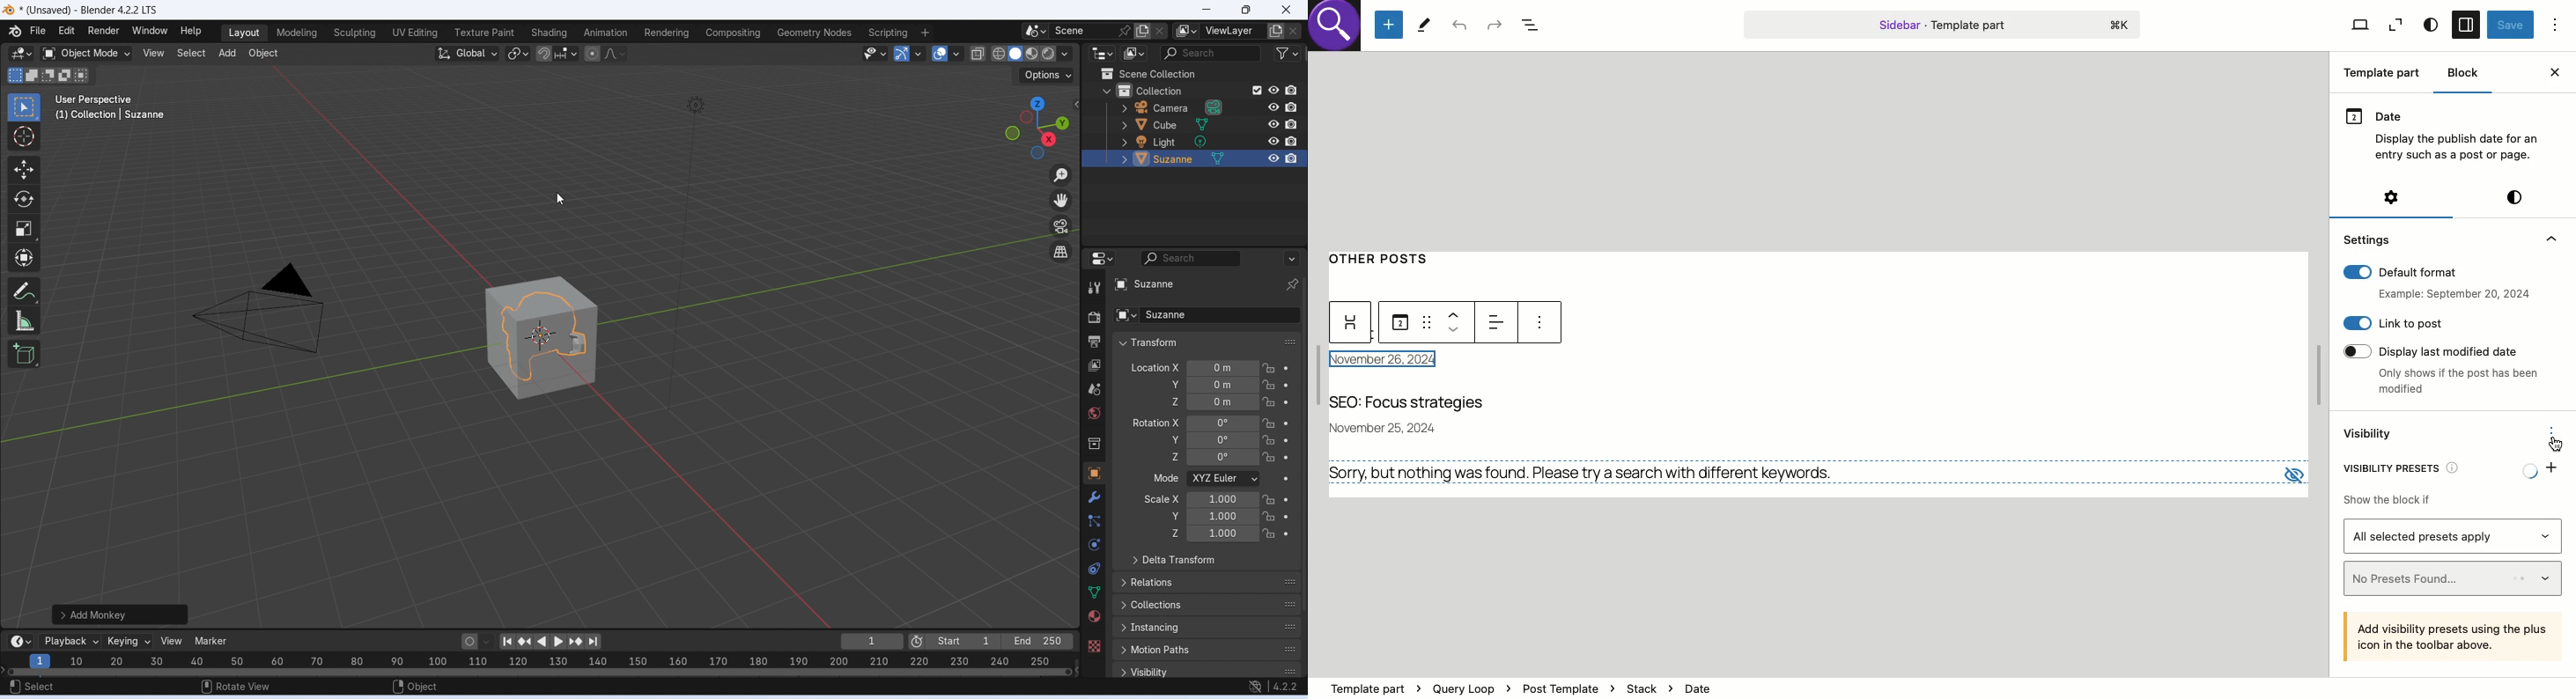  I want to click on keying, so click(129, 642).